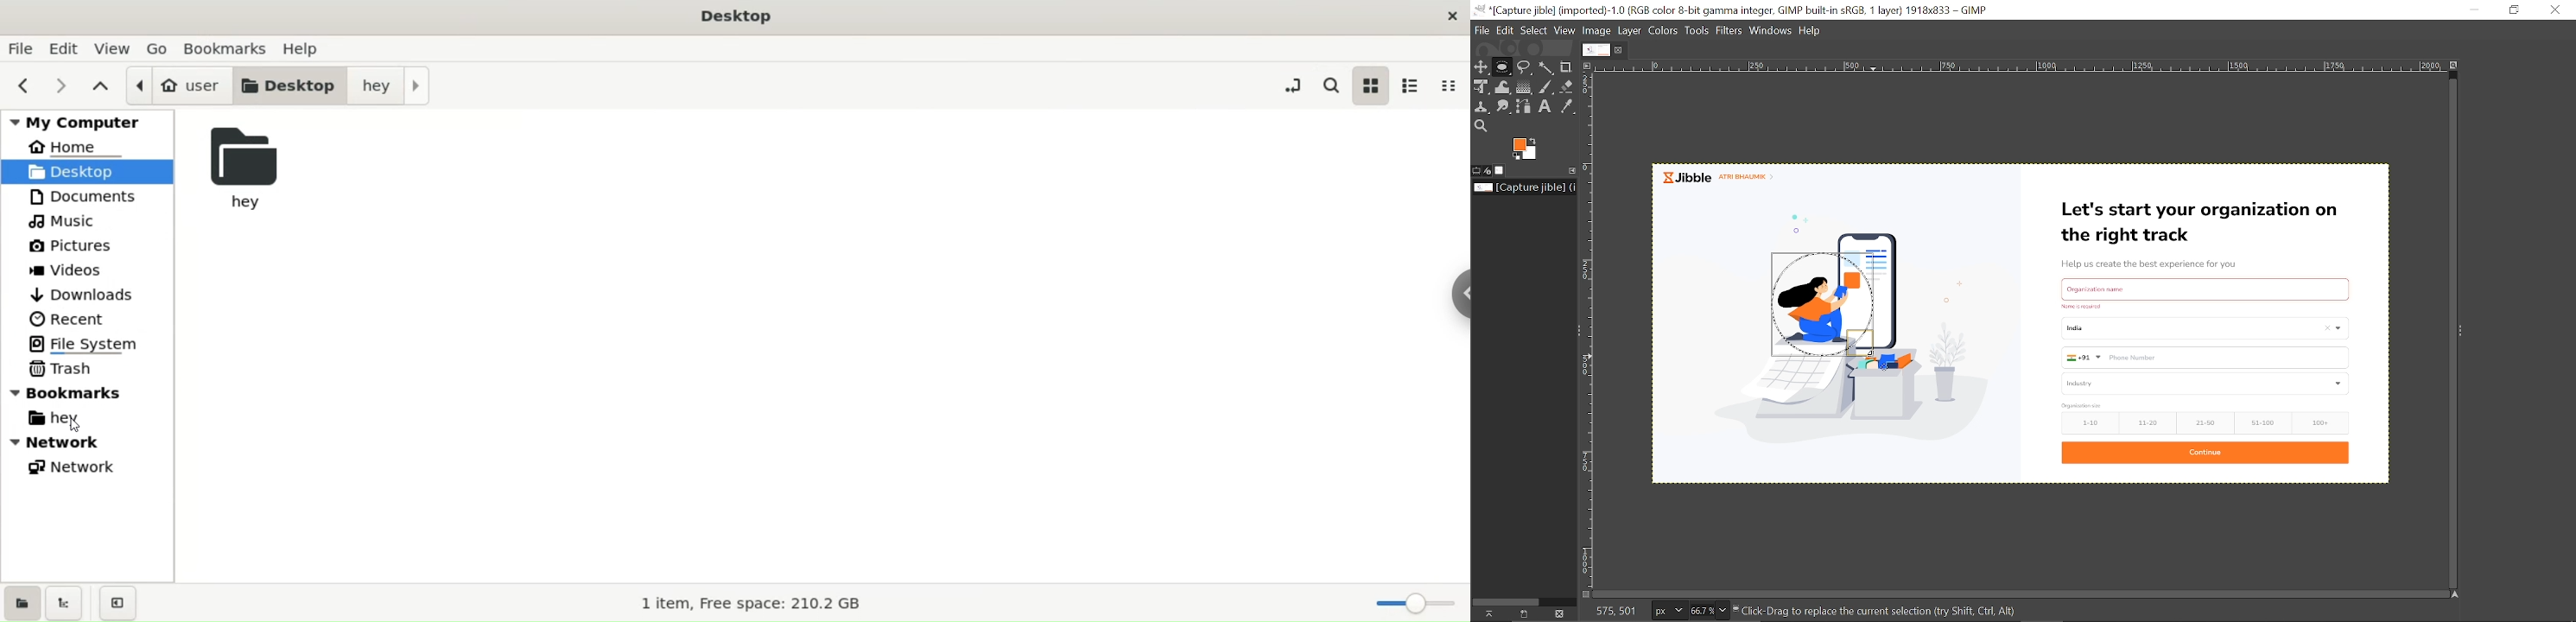 This screenshot has width=2576, height=644. Describe the element at coordinates (1812, 29) in the screenshot. I see `help` at that location.